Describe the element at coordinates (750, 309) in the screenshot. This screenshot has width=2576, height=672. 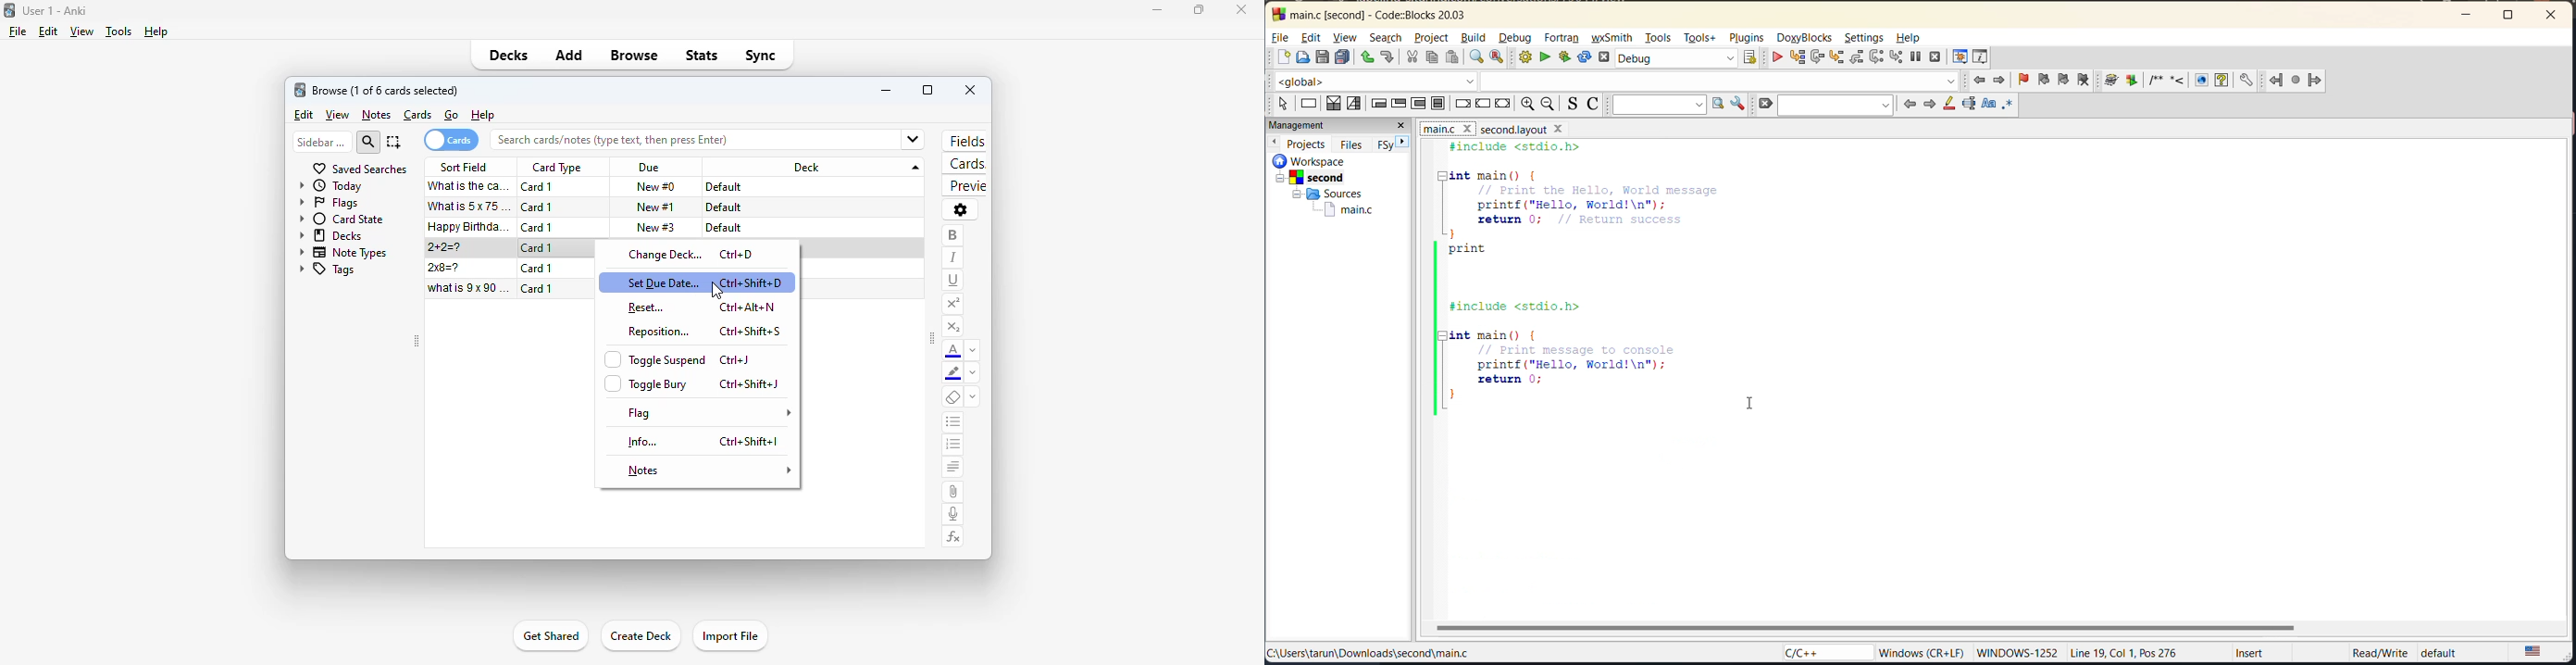
I see `Ctrl+Alt+N` at that location.